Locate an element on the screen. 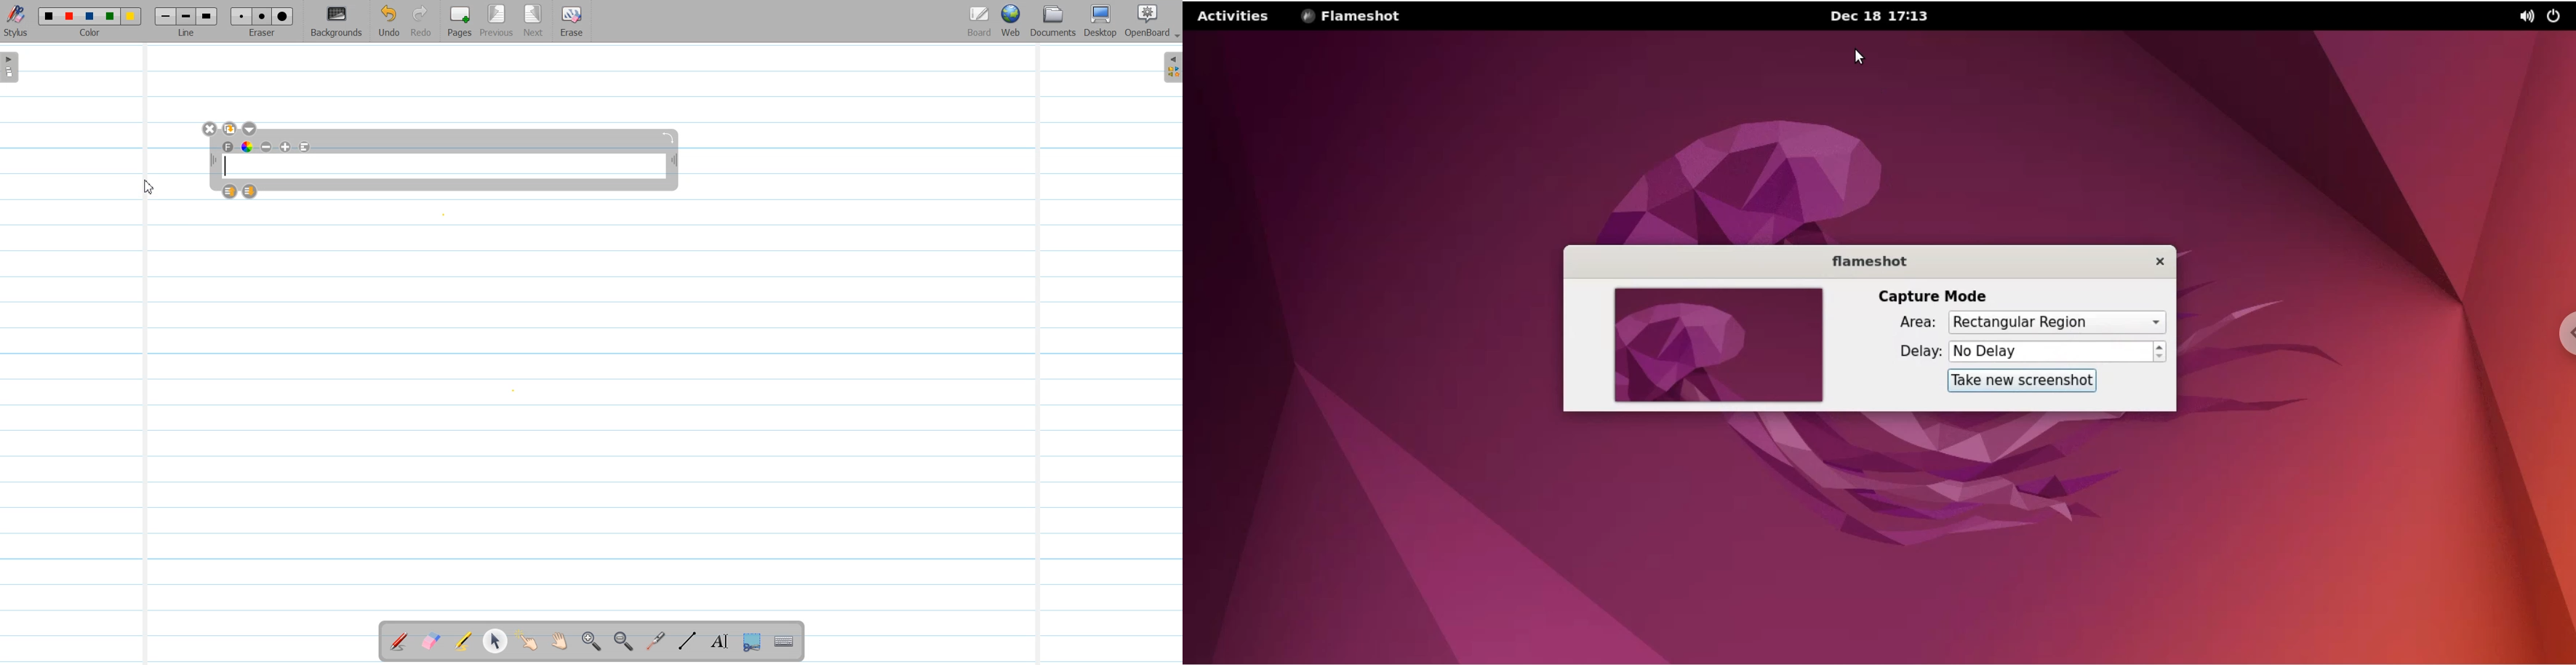 This screenshot has width=2576, height=672. Zoom In is located at coordinates (591, 642).